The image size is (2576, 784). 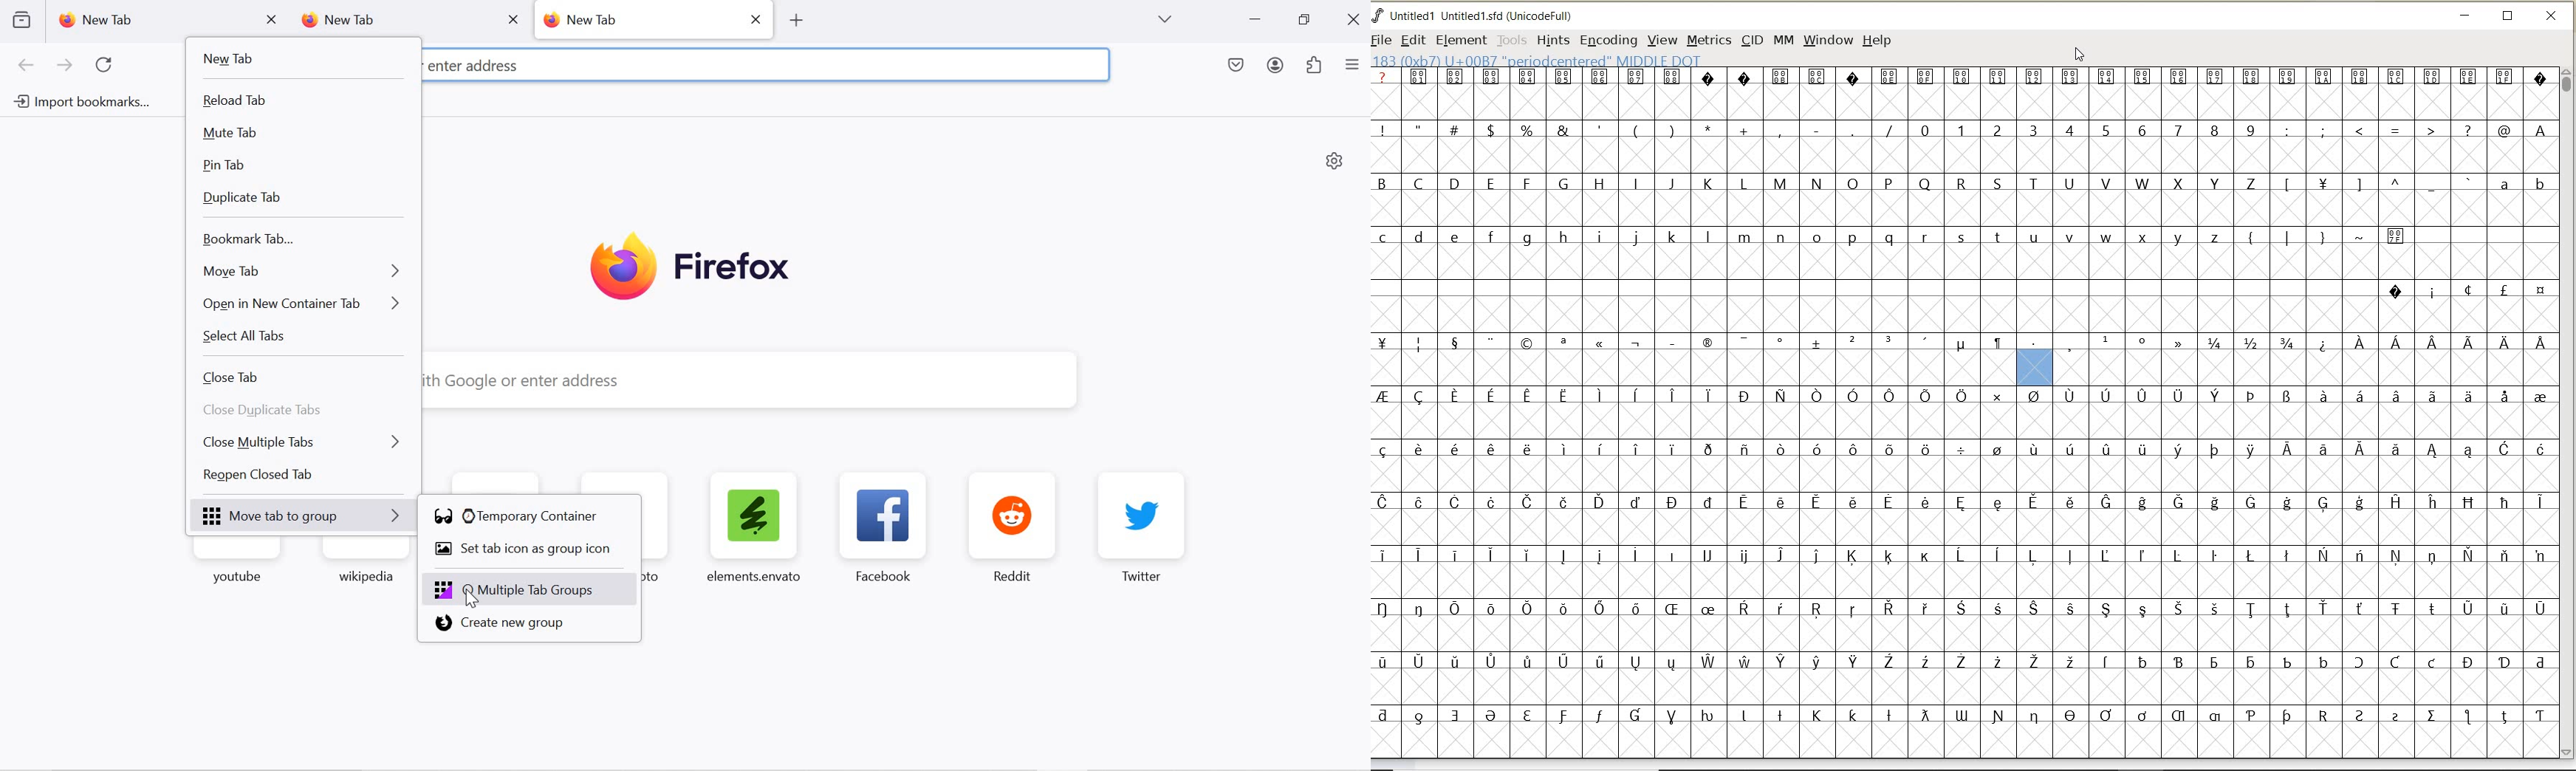 What do you see at coordinates (638, 19) in the screenshot?
I see `new tab` at bounding box center [638, 19].